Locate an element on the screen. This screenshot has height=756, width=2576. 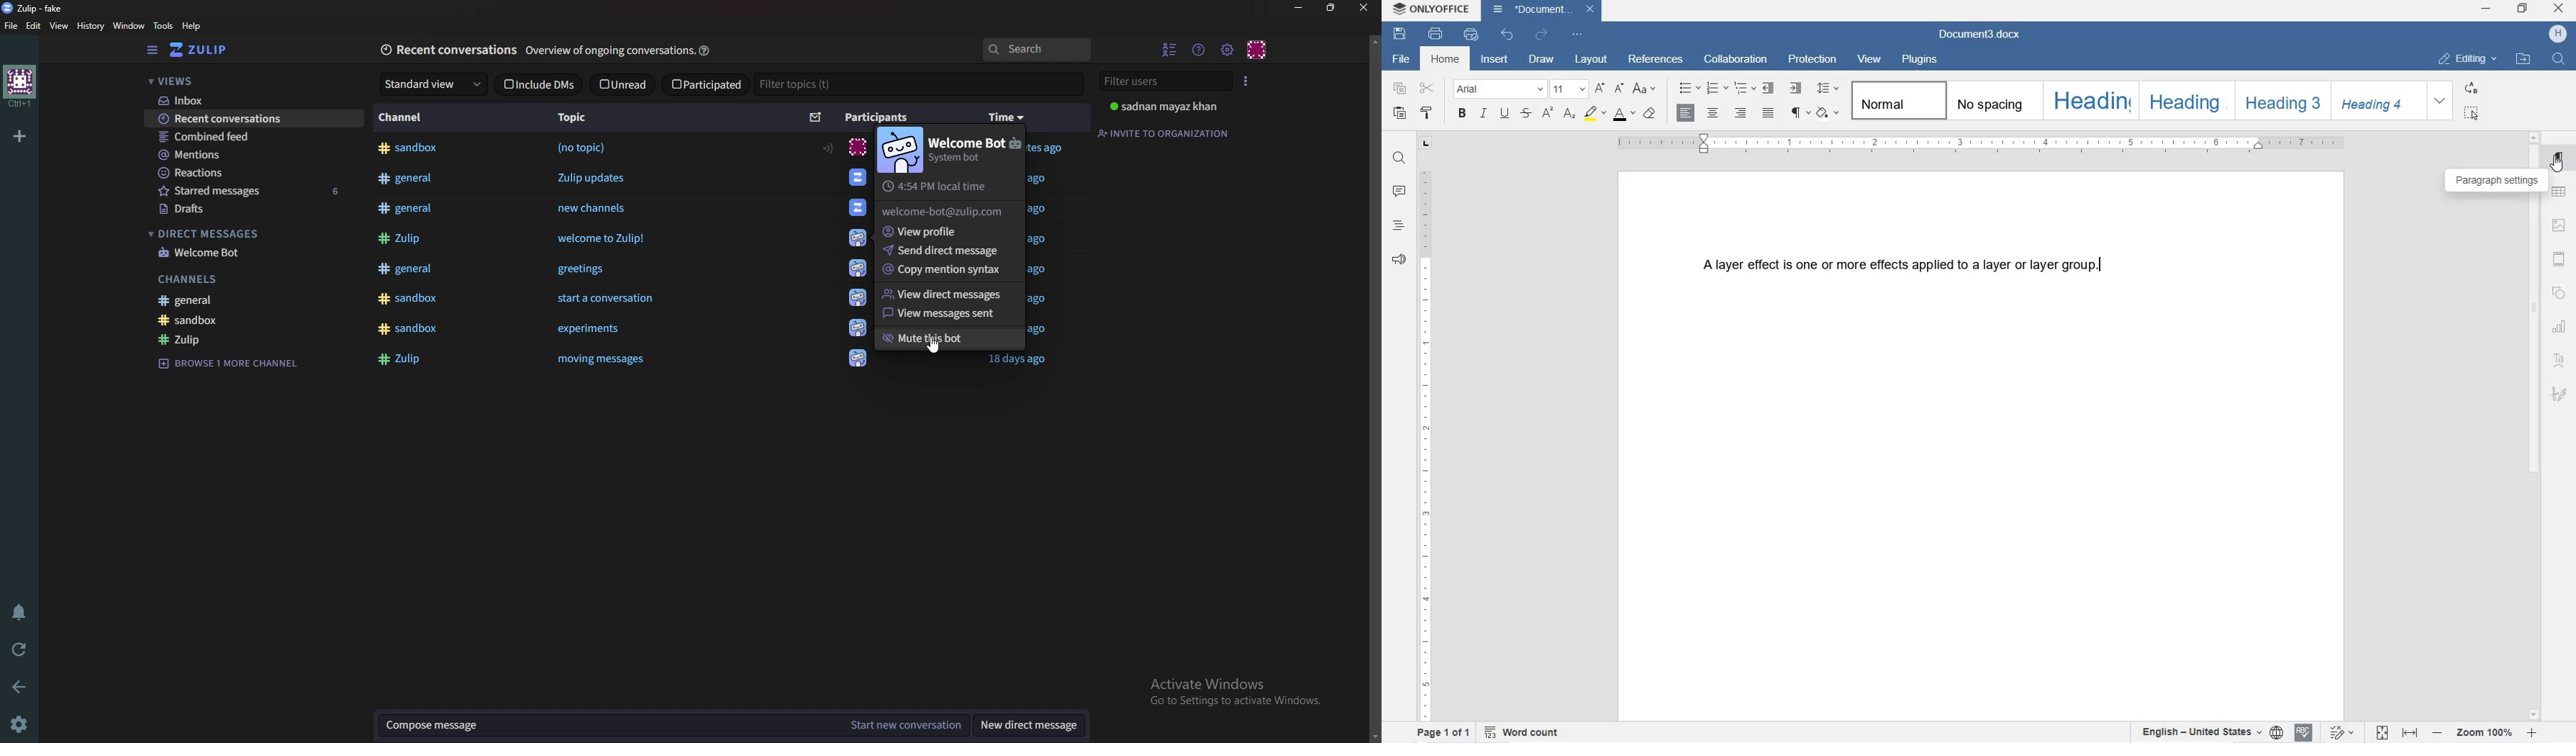
Reactions is located at coordinates (260, 171).